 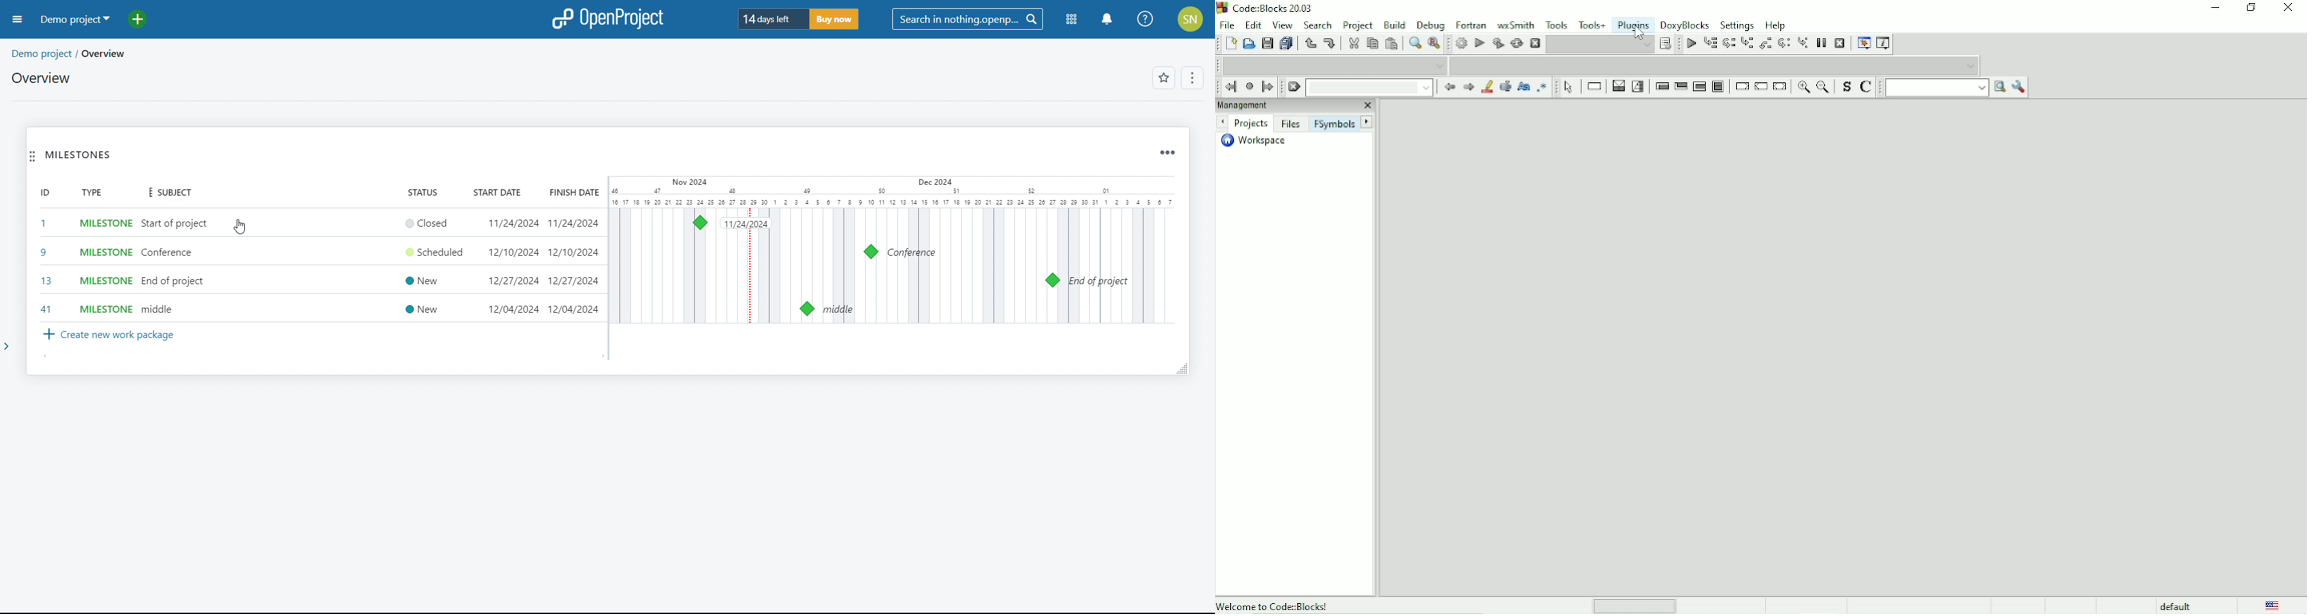 I want to click on Workspace, so click(x=1252, y=141).